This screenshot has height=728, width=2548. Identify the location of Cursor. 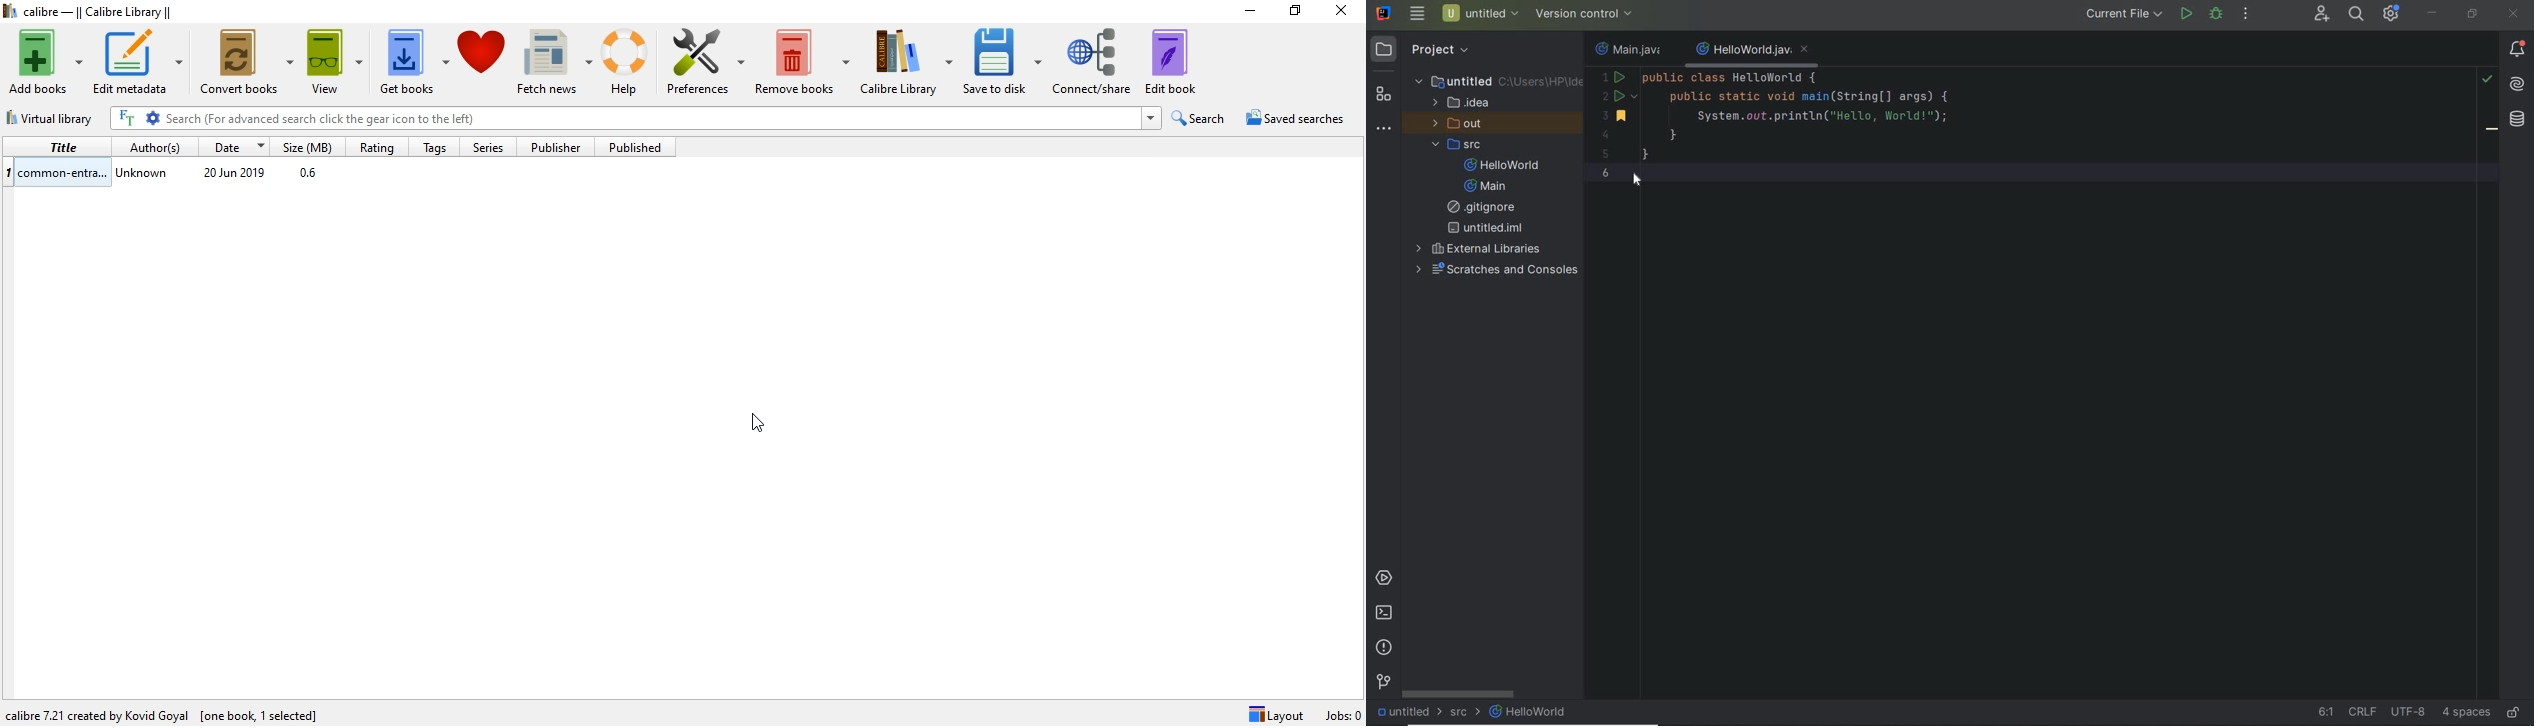
(762, 424).